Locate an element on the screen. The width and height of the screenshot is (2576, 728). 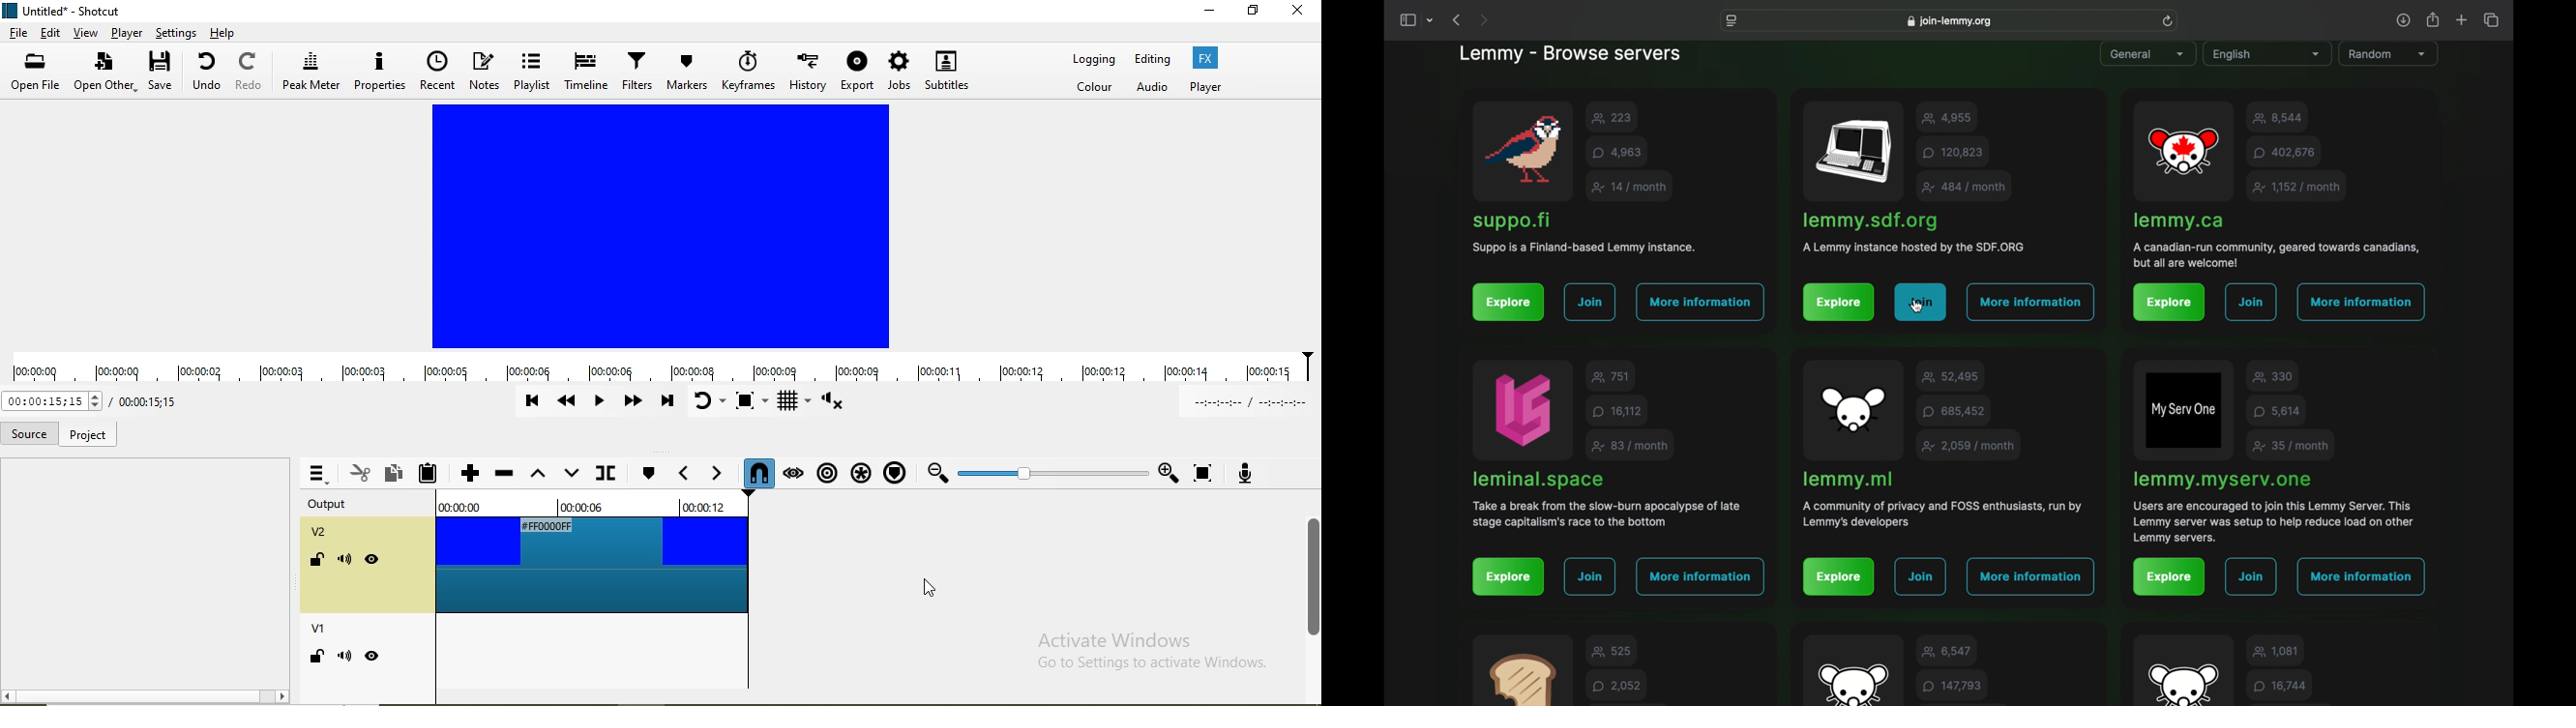
participants is located at coordinates (1611, 377).